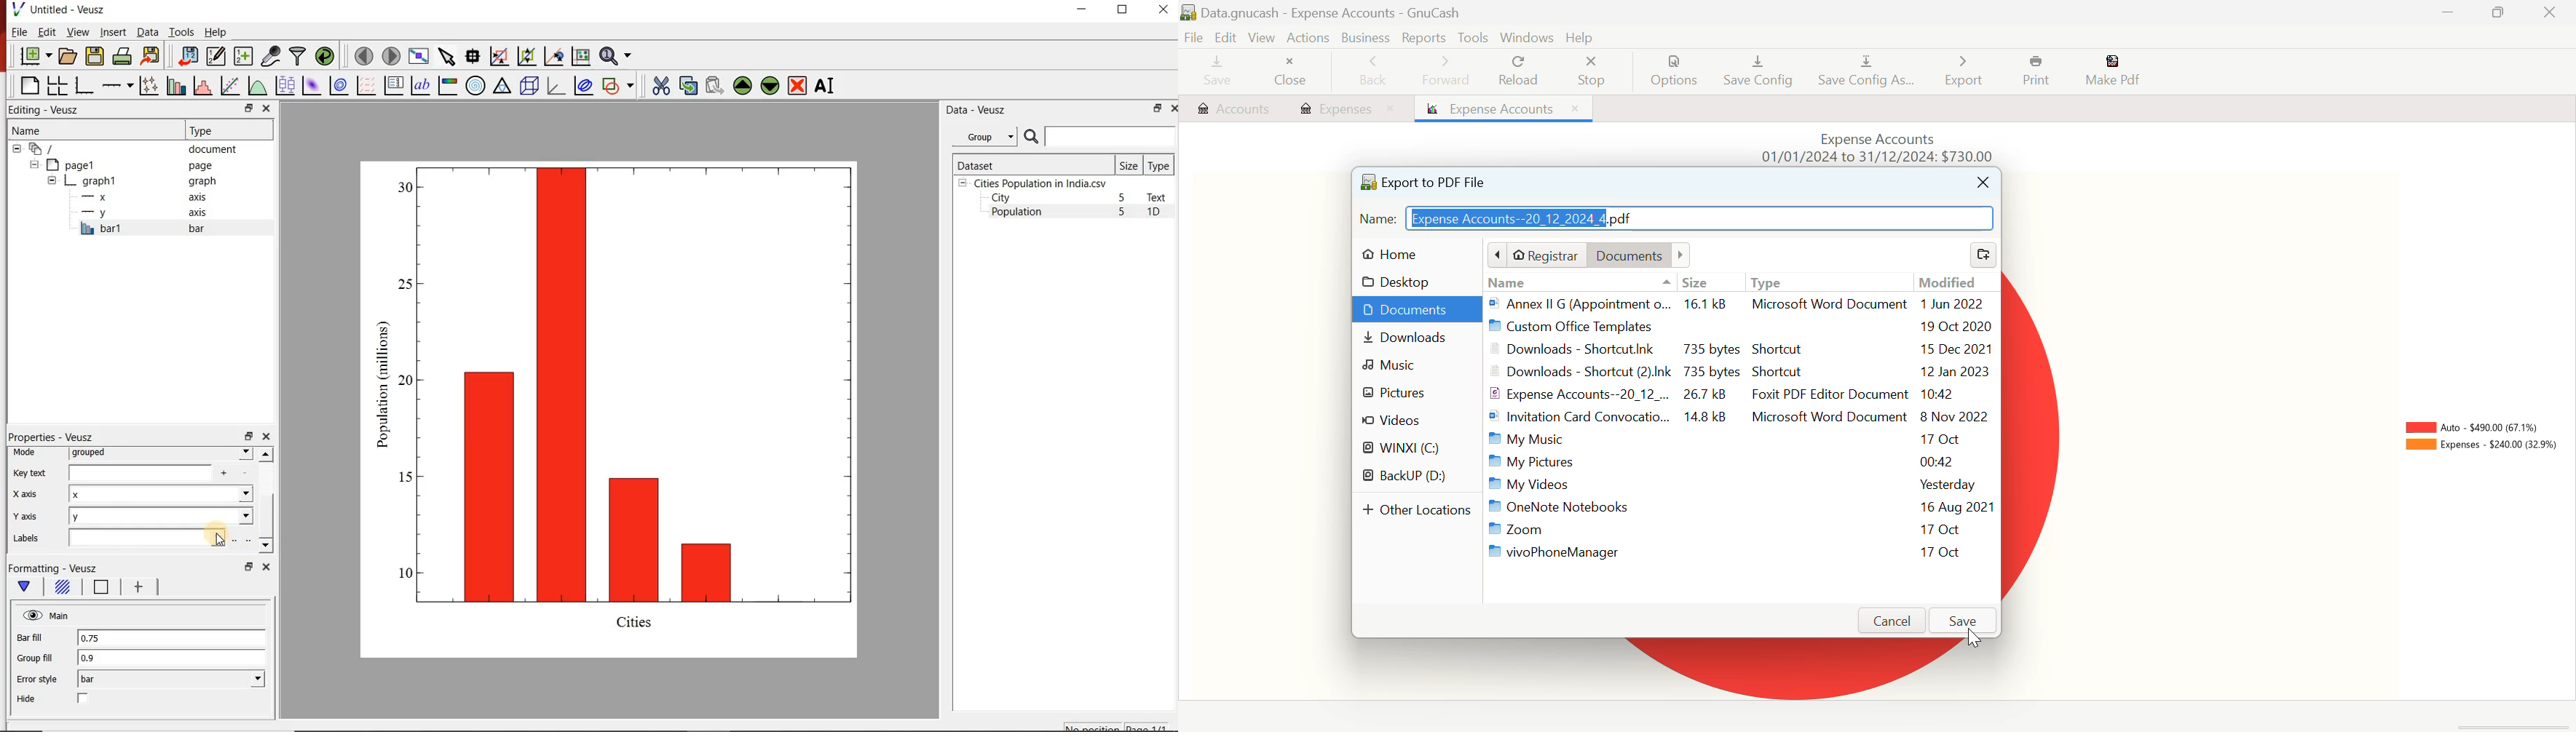 Image resolution: width=2576 pixels, height=756 pixels. Describe the element at coordinates (1739, 552) in the screenshot. I see `vivoPhoneManager` at that location.